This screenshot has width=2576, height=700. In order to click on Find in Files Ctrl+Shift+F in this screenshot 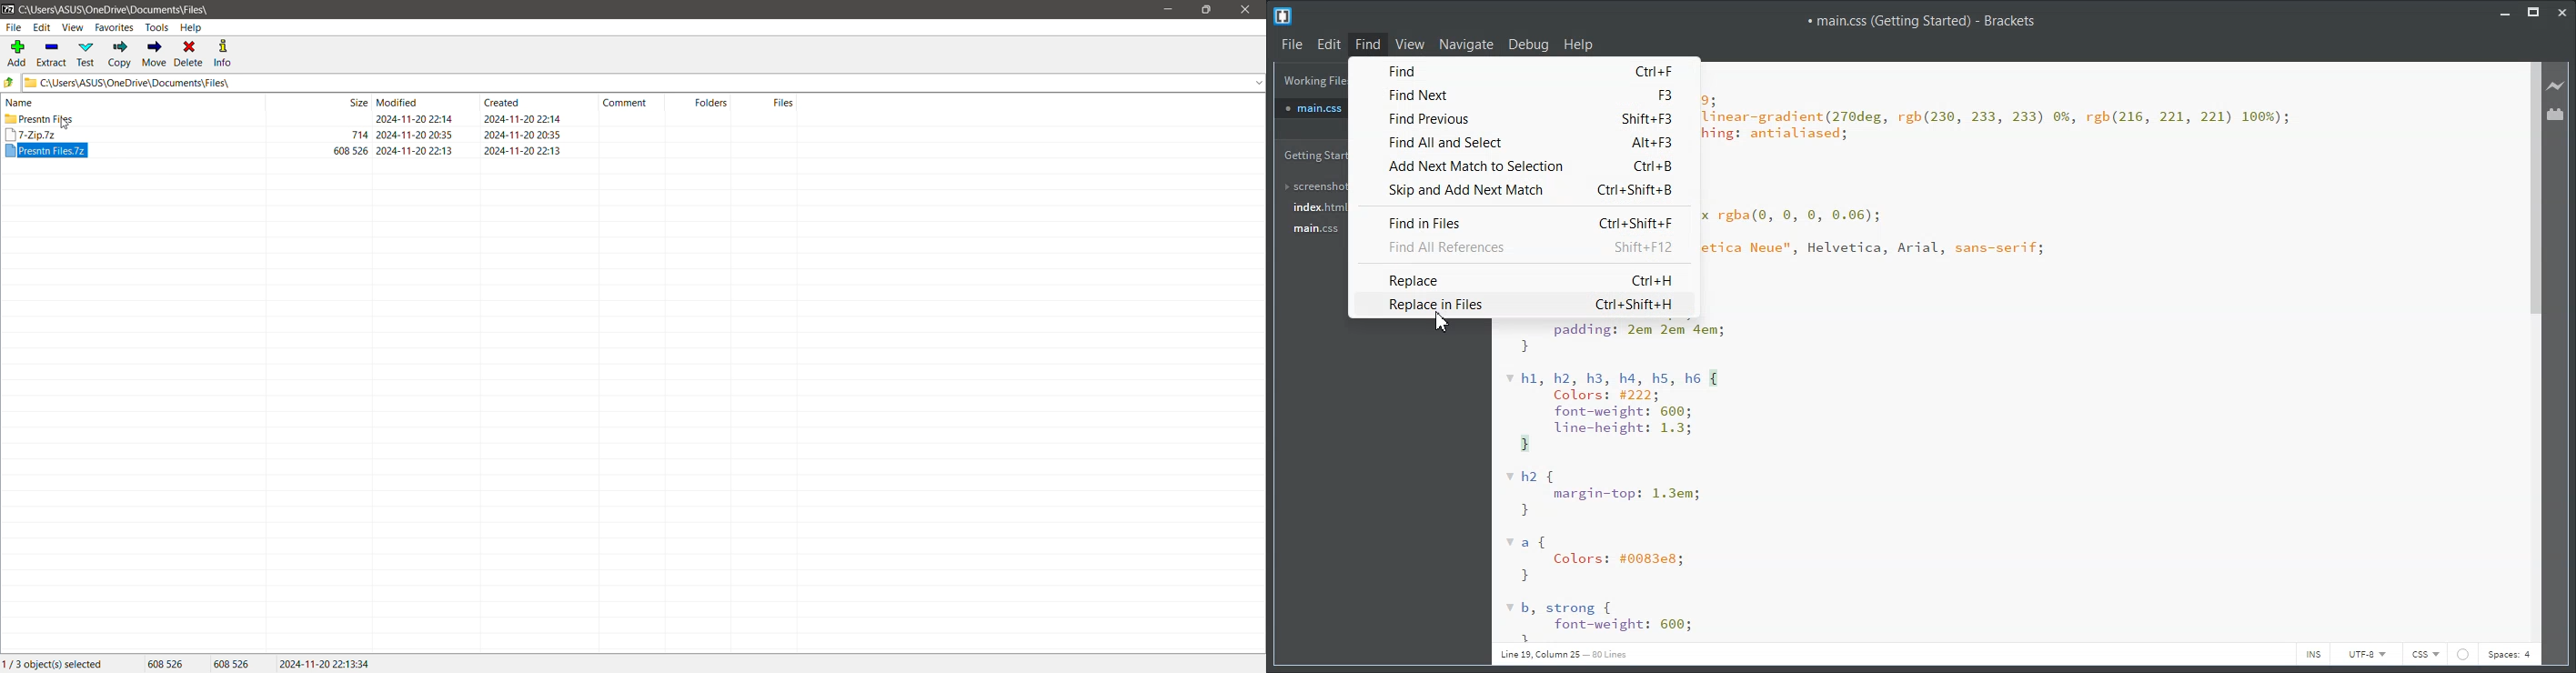, I will do `click(1533, 224)`.